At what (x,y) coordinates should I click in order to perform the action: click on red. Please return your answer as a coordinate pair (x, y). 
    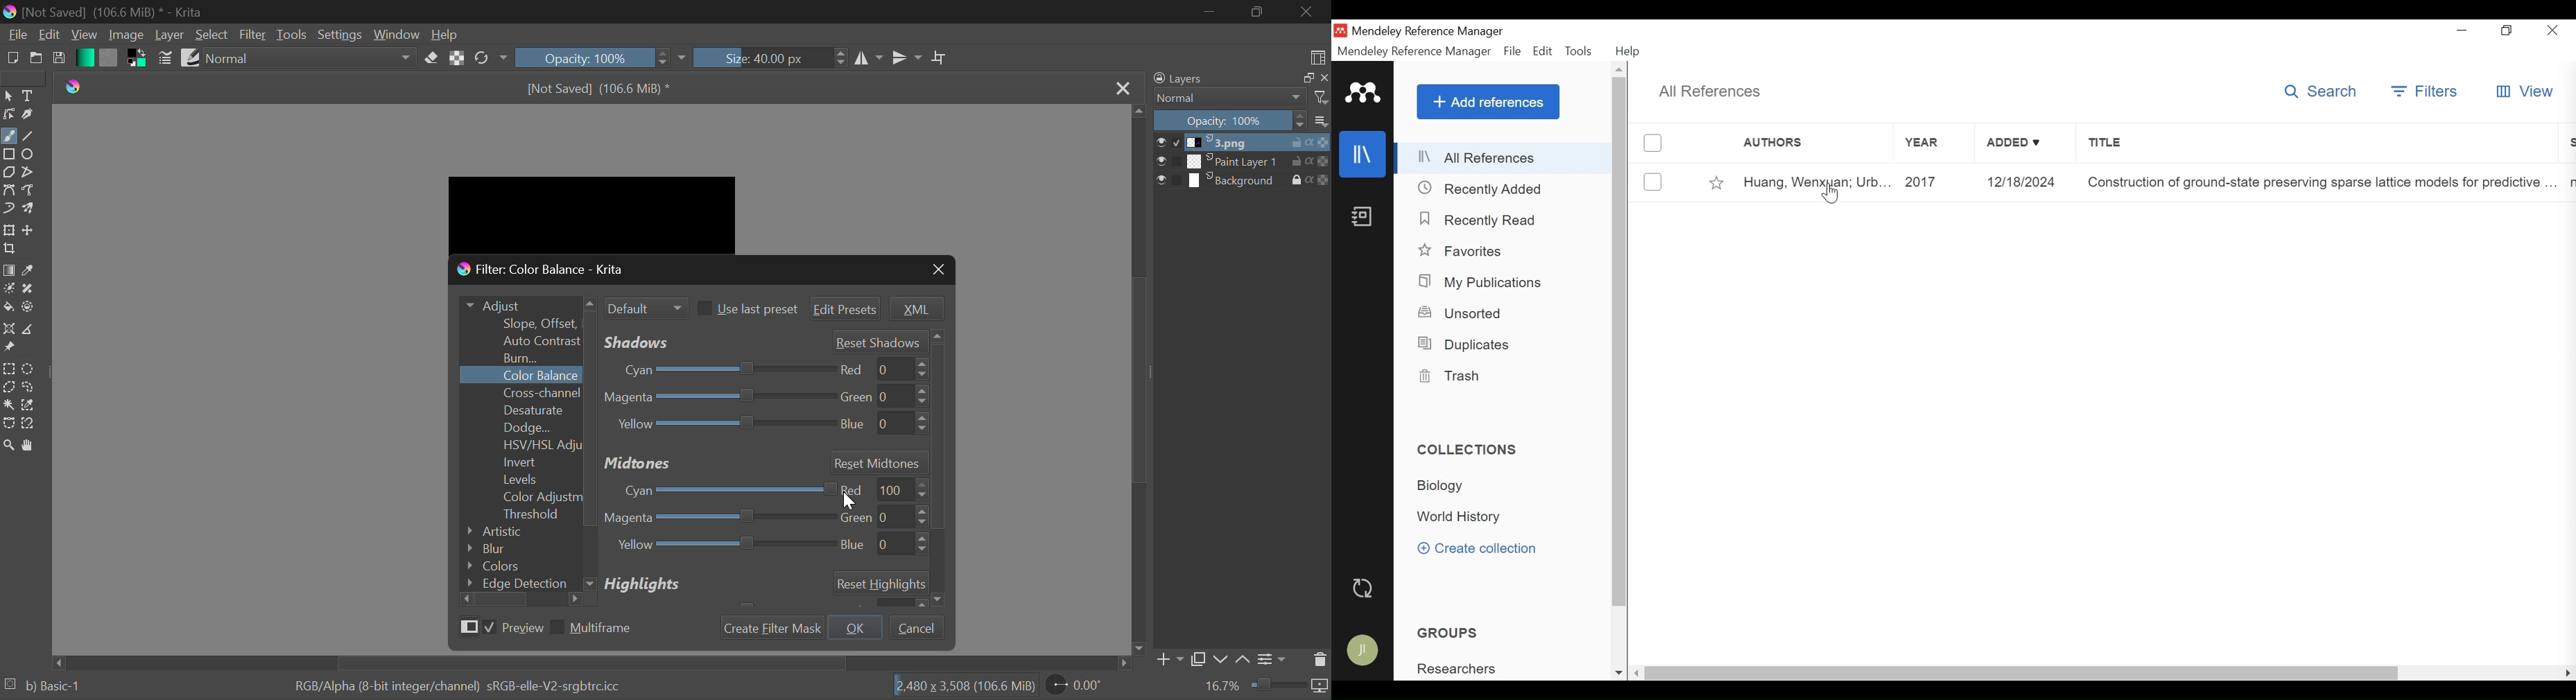
    Looking at the image, I should click on (880, 369).